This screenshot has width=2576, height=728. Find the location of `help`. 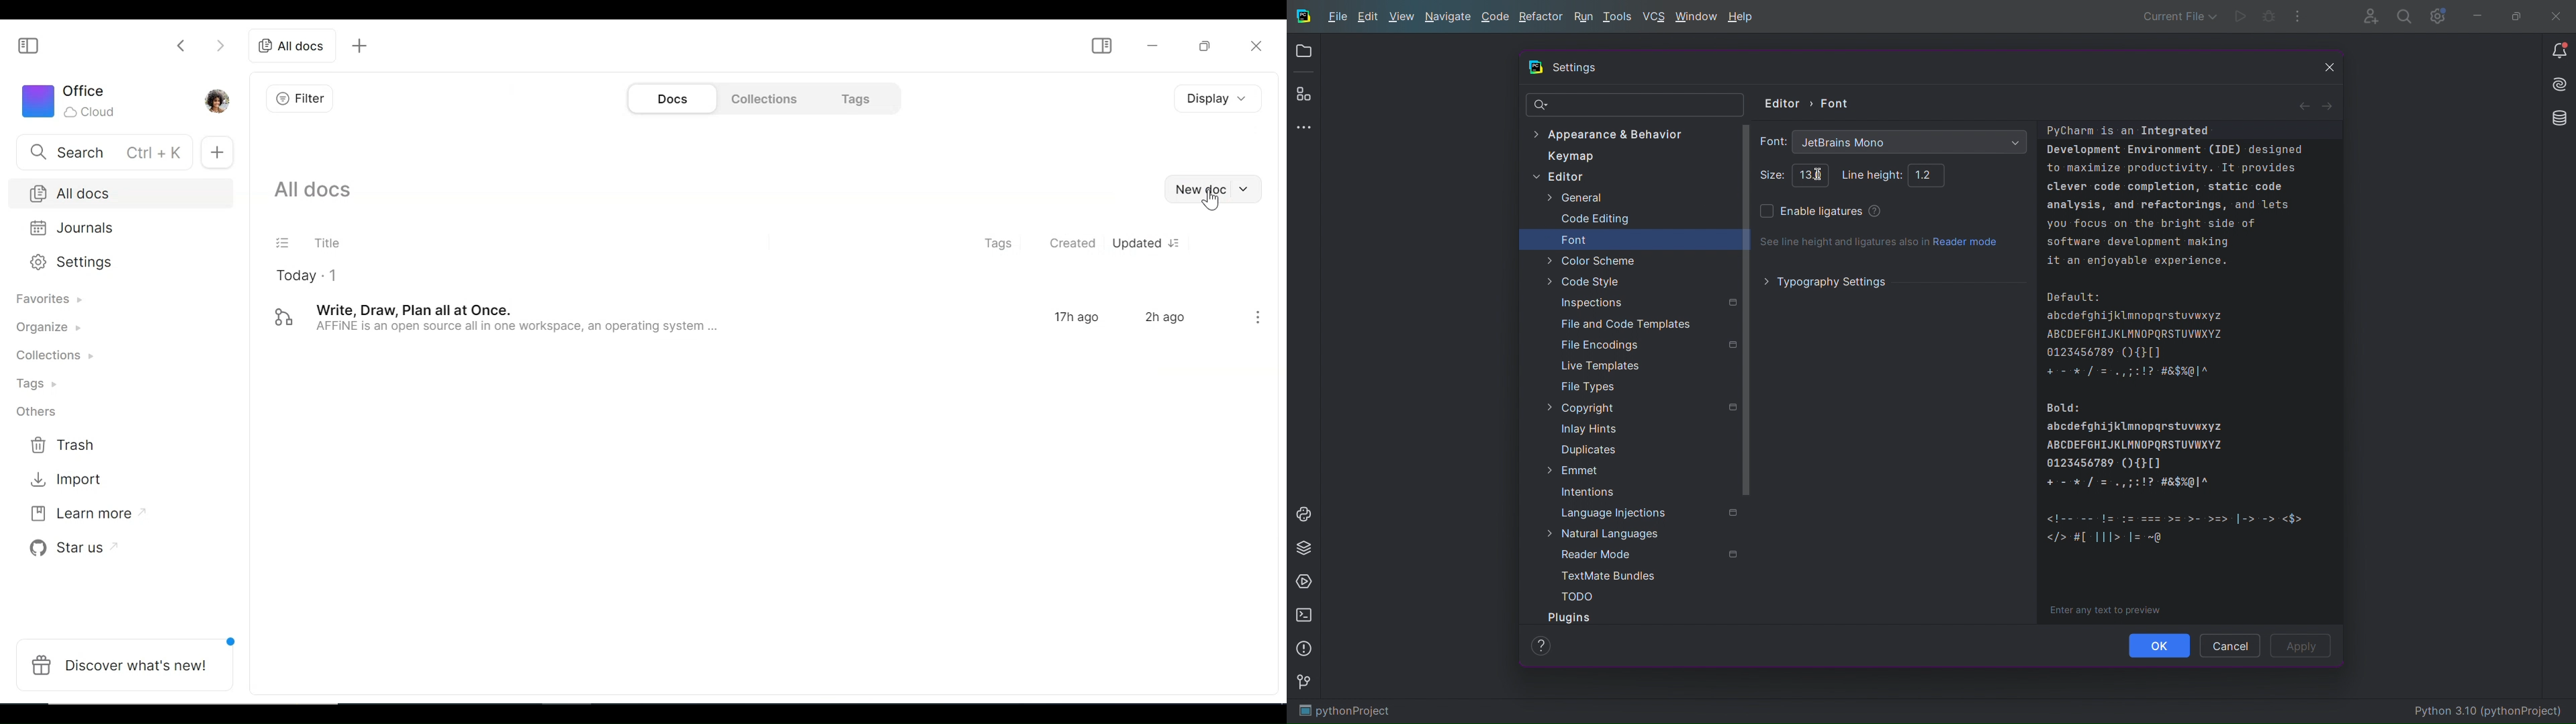

help is located at coordinates (1874, 209).